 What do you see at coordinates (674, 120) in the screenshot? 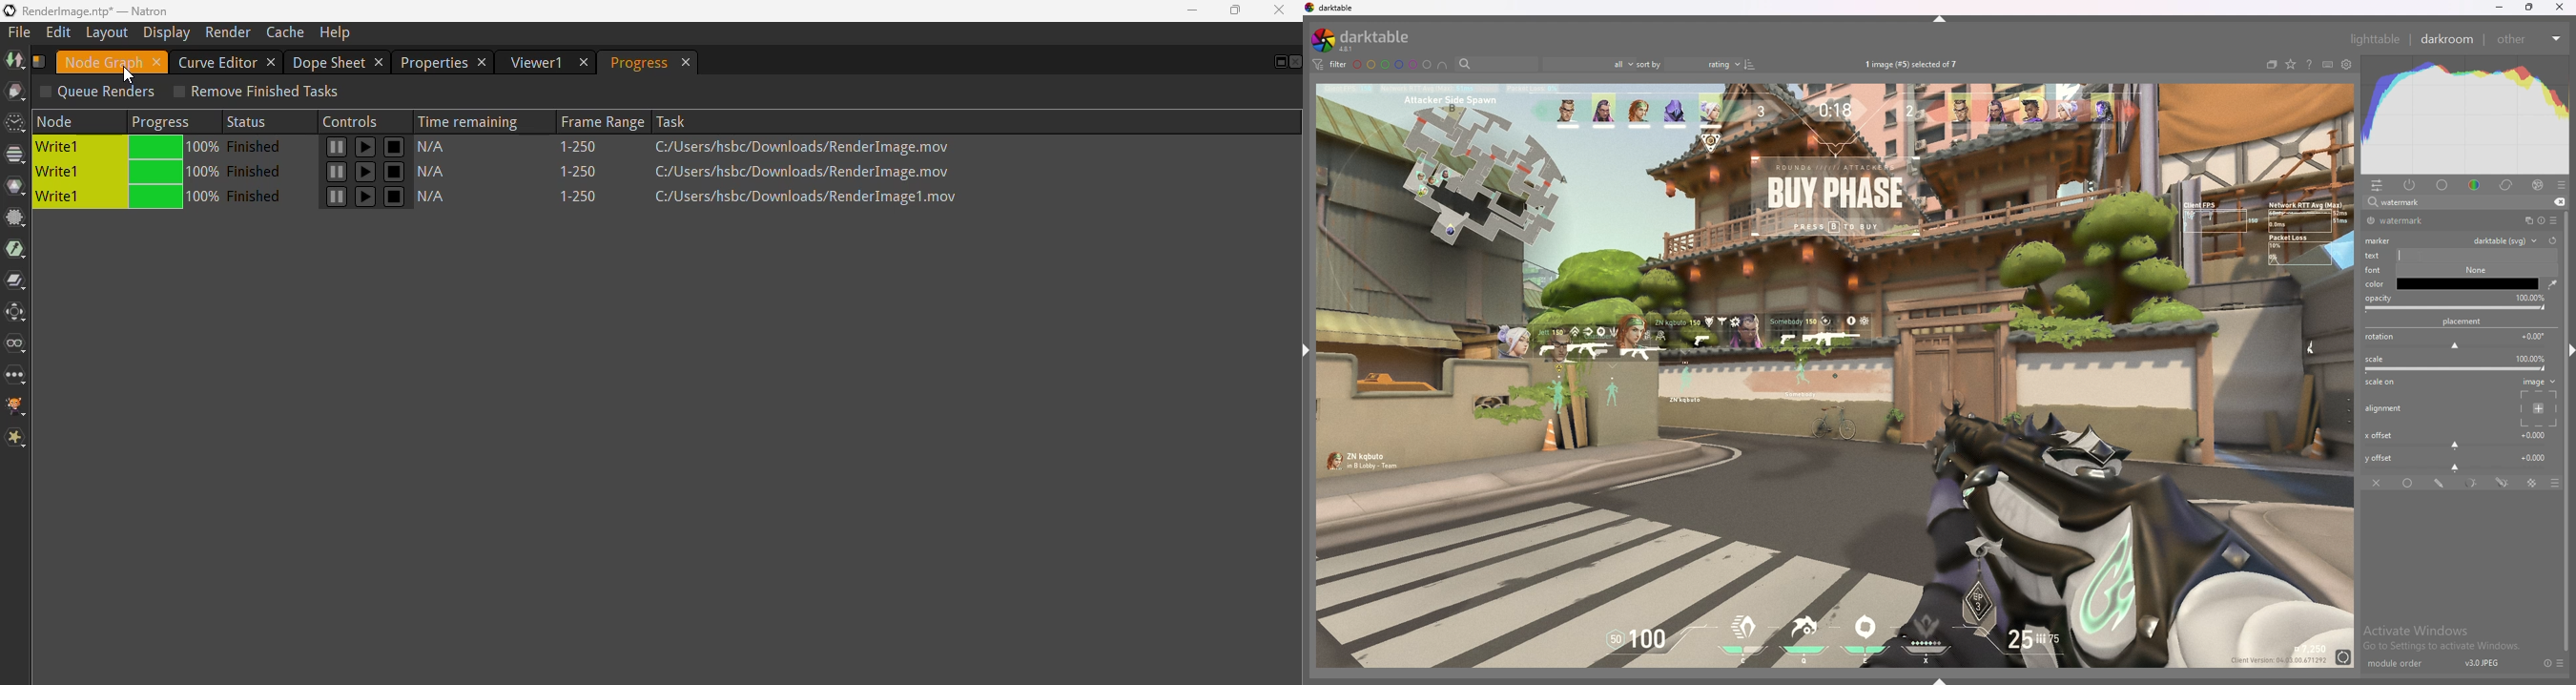
I see `task` at bounding box center [674, 120].